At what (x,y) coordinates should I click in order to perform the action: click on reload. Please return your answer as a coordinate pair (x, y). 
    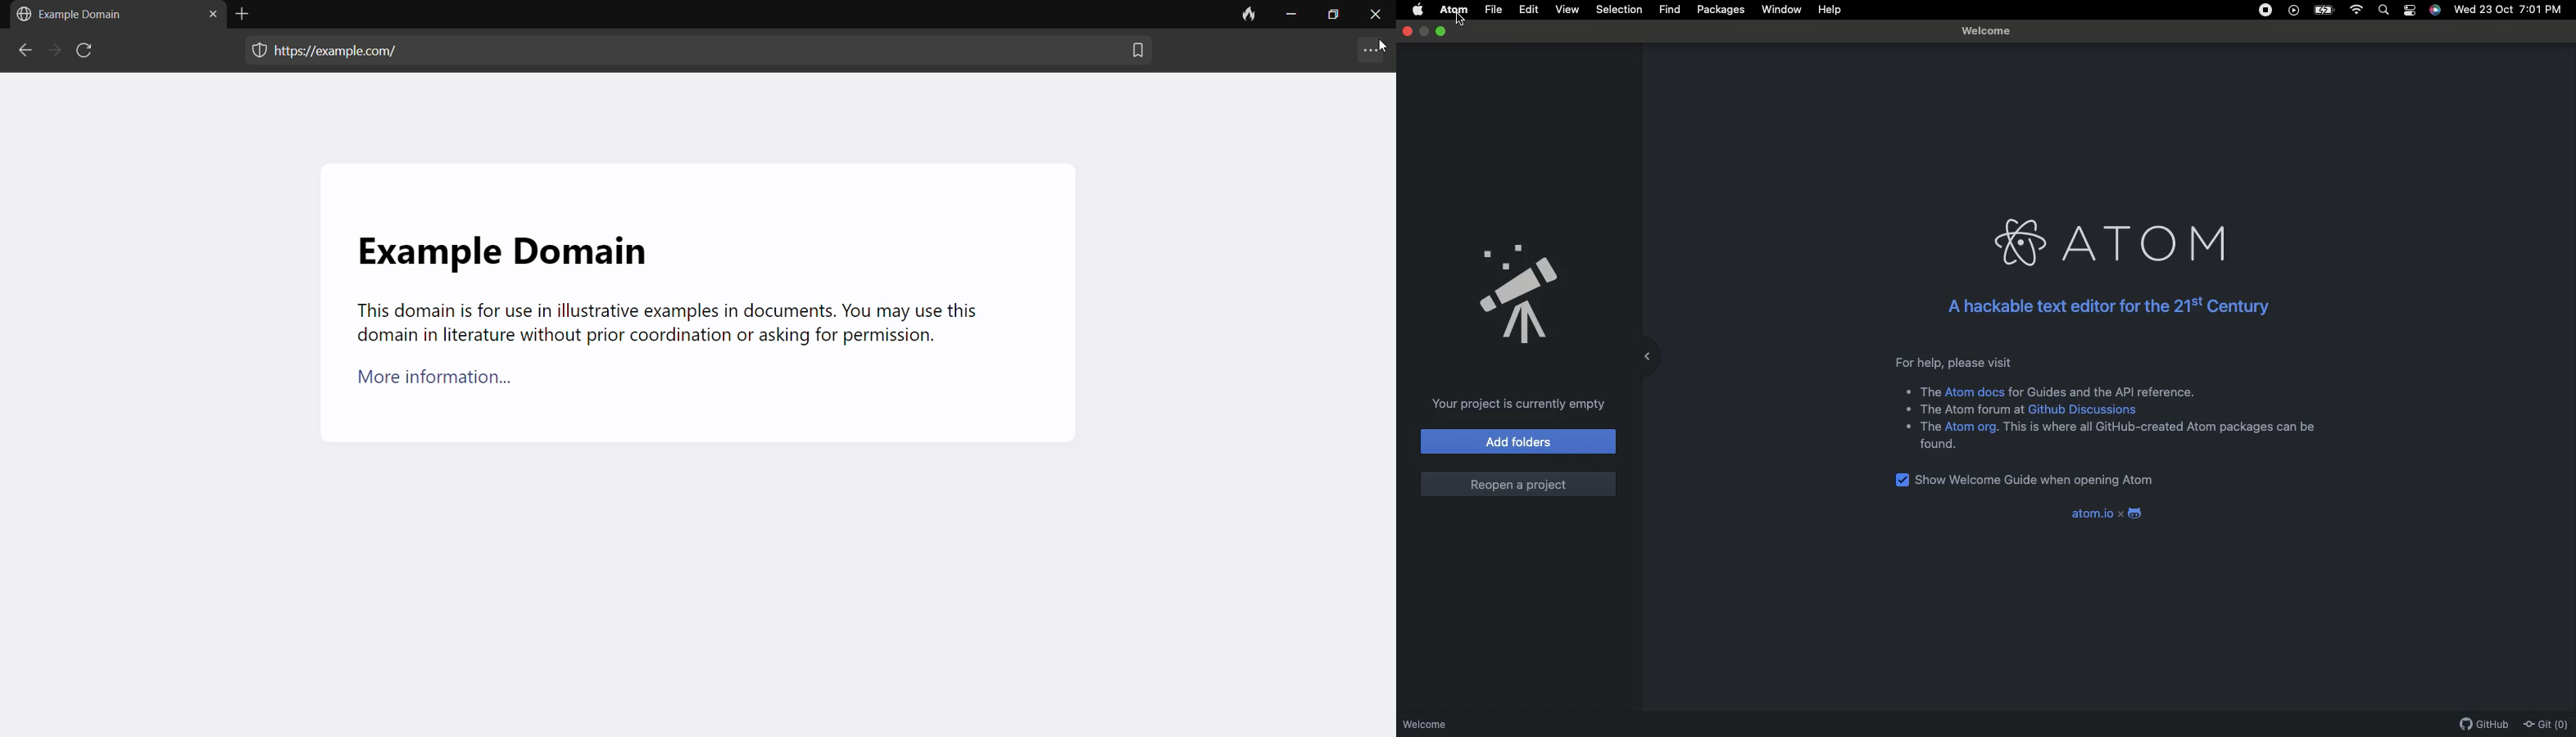
    Looking at the image, I should click on (87, 53).